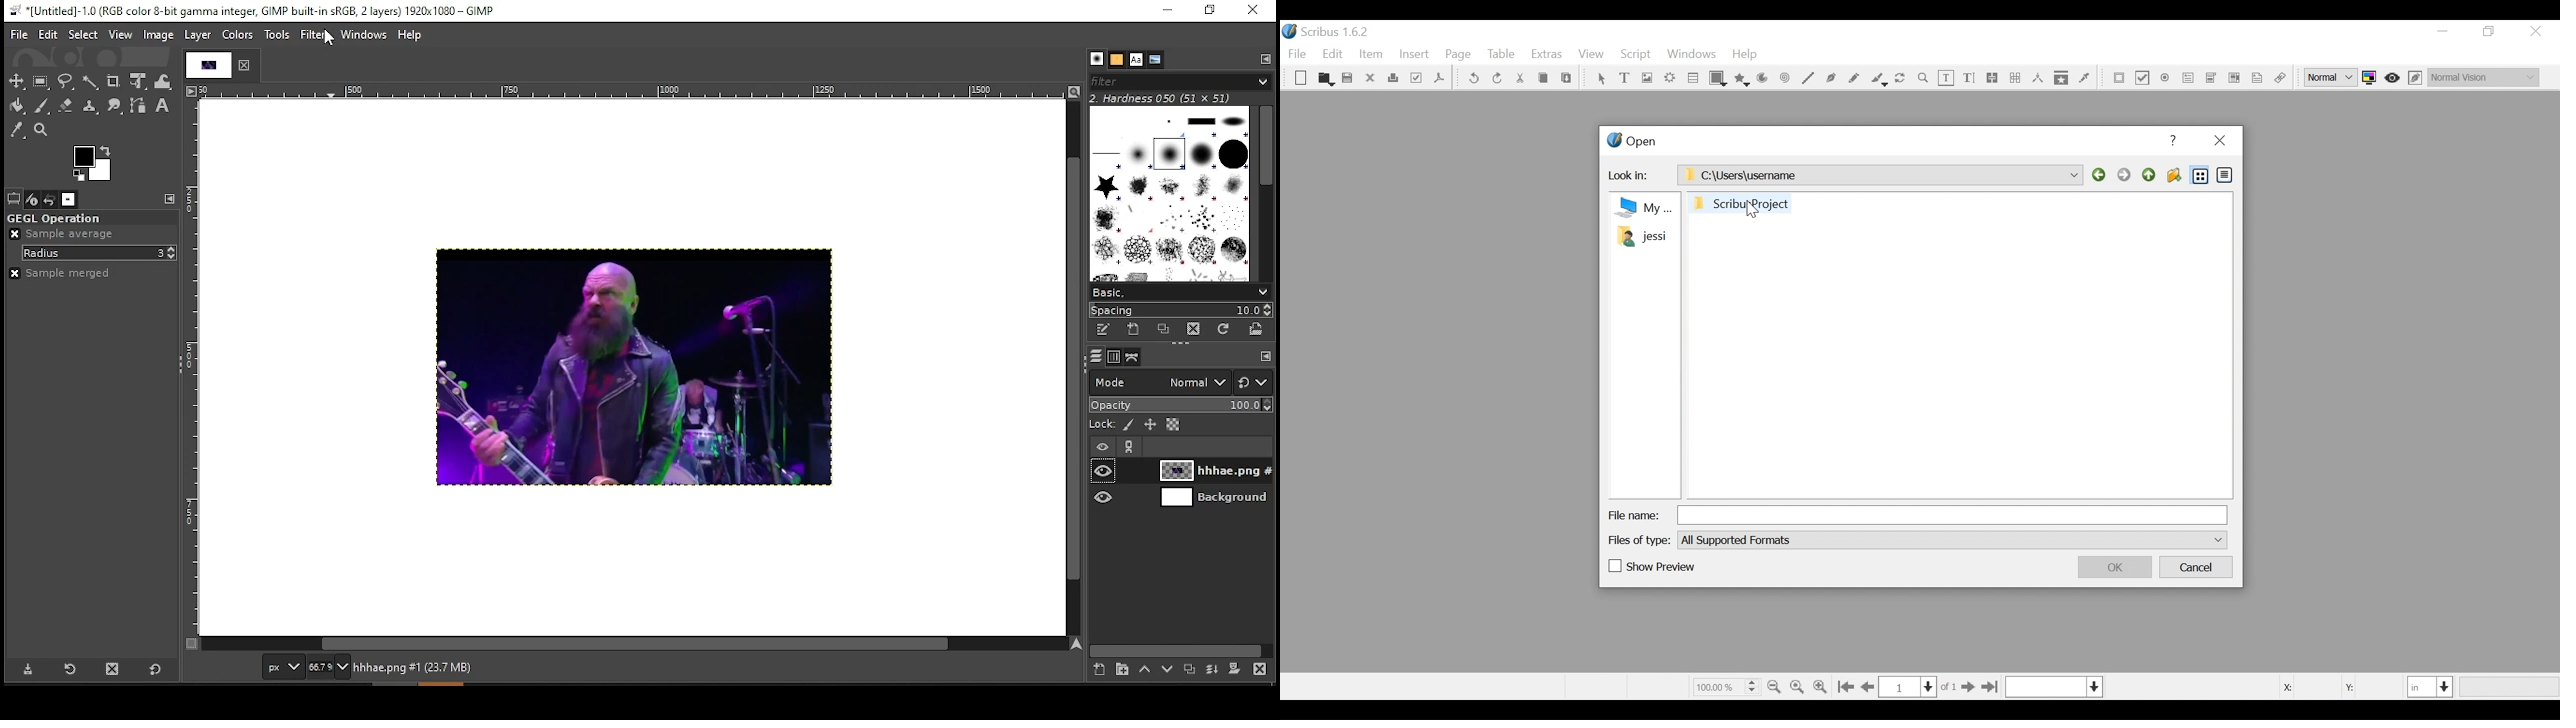 The height and width of the screenshot is (728, 2576). I want to click on Edit in Preview mode, so click(2417, 77).